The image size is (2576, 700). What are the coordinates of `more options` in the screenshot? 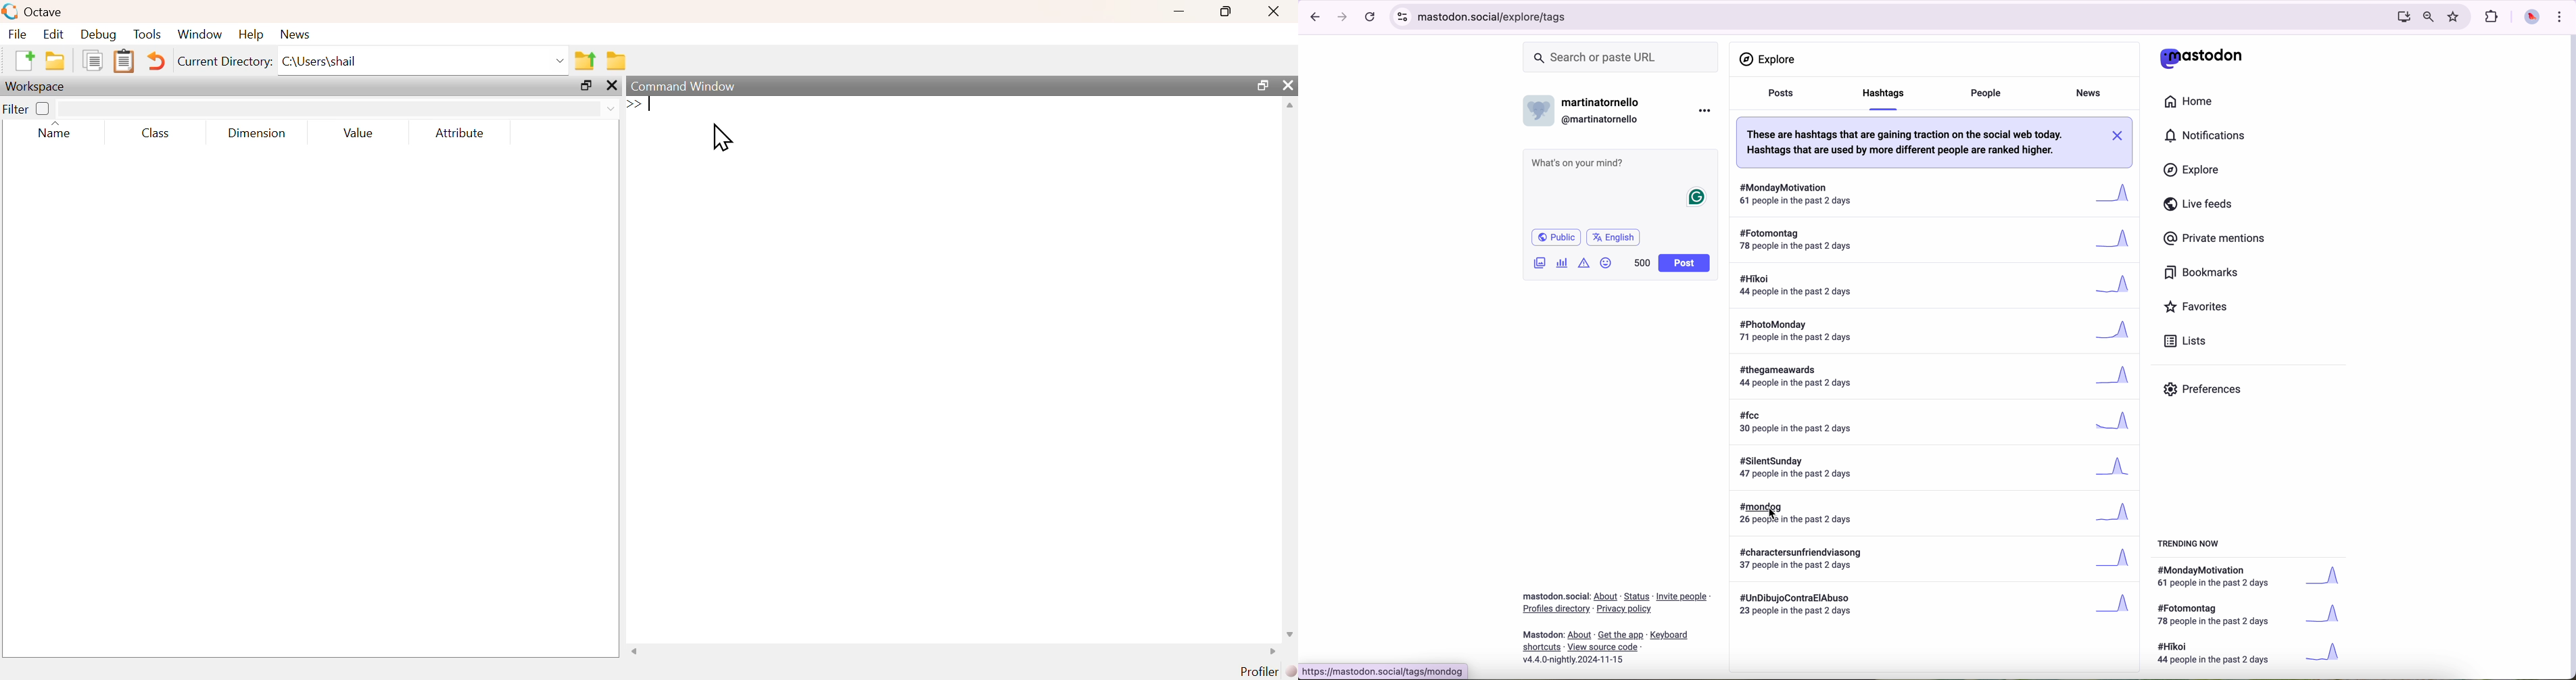 It's located at (1704, 113).